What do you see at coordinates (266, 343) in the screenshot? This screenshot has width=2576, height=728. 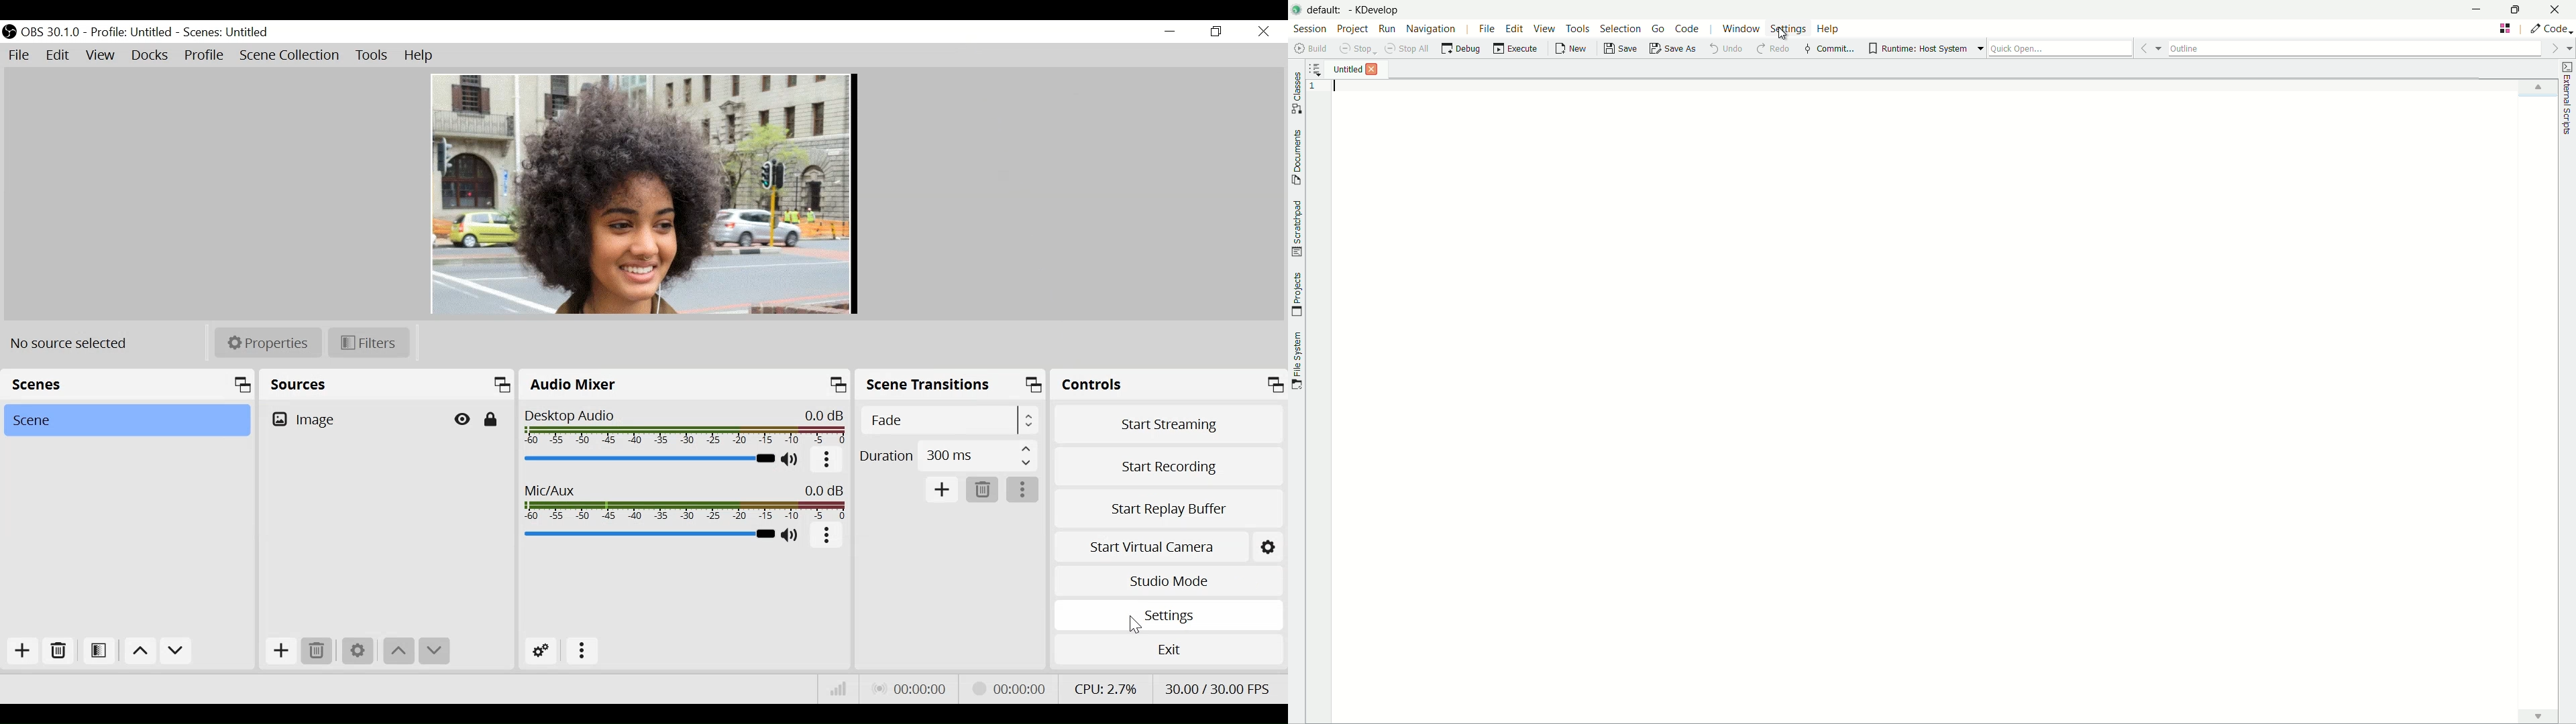 I see `Properties` at bounding box center [266, 343].